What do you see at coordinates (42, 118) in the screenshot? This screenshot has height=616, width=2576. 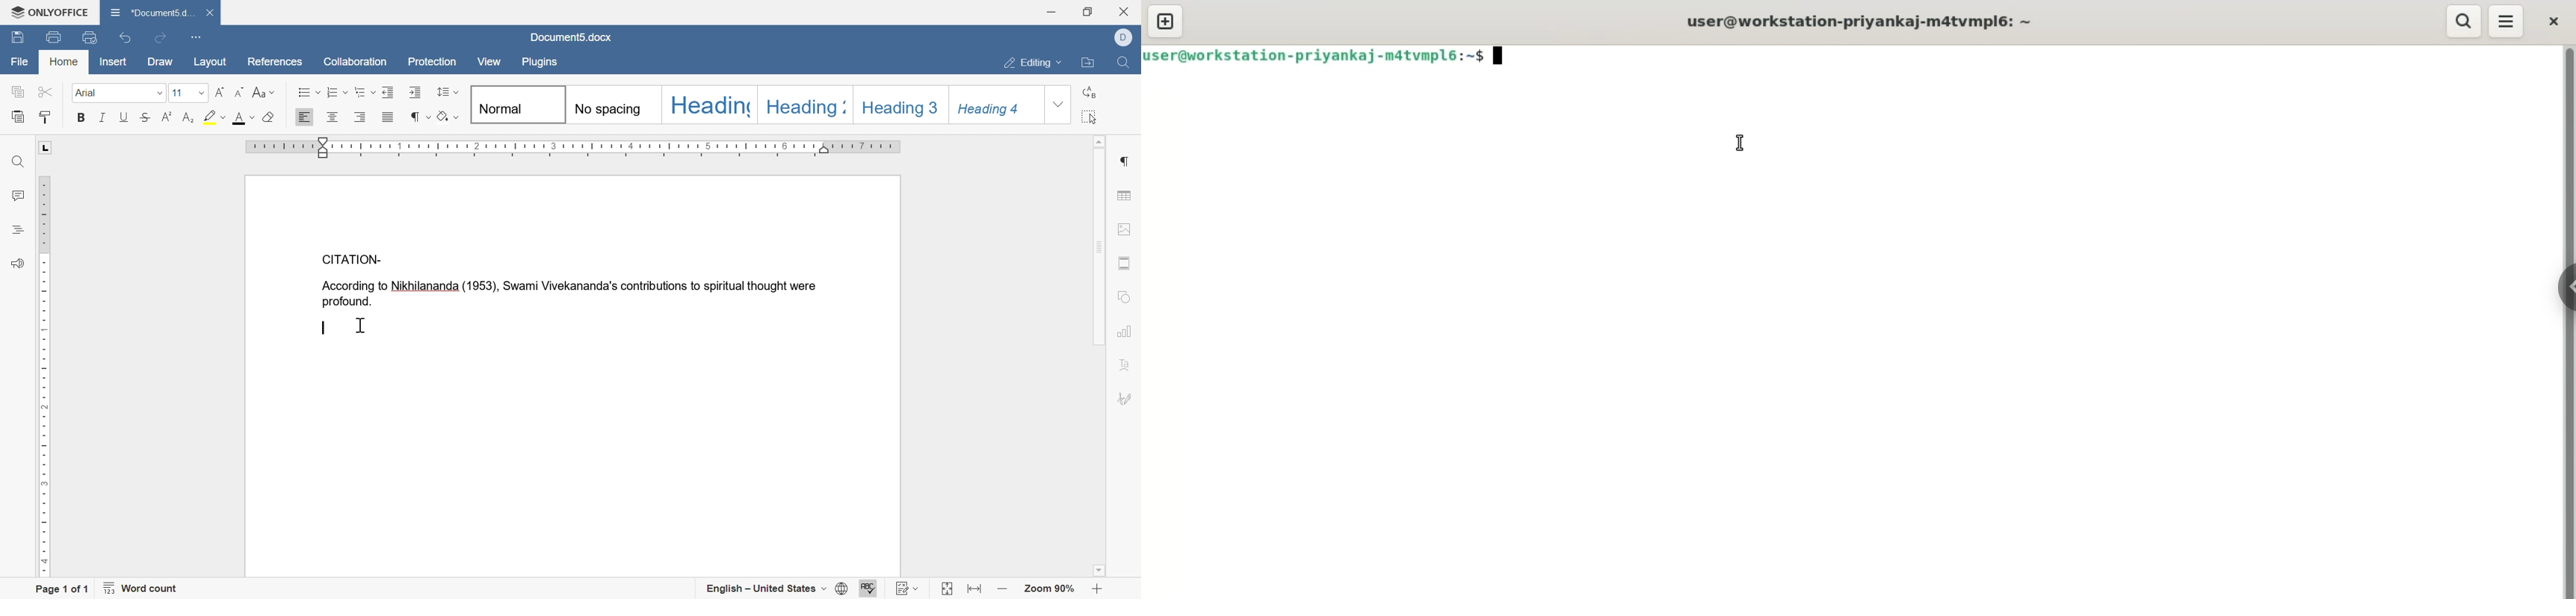 I see `copy style` at bounding box center [42, 118].